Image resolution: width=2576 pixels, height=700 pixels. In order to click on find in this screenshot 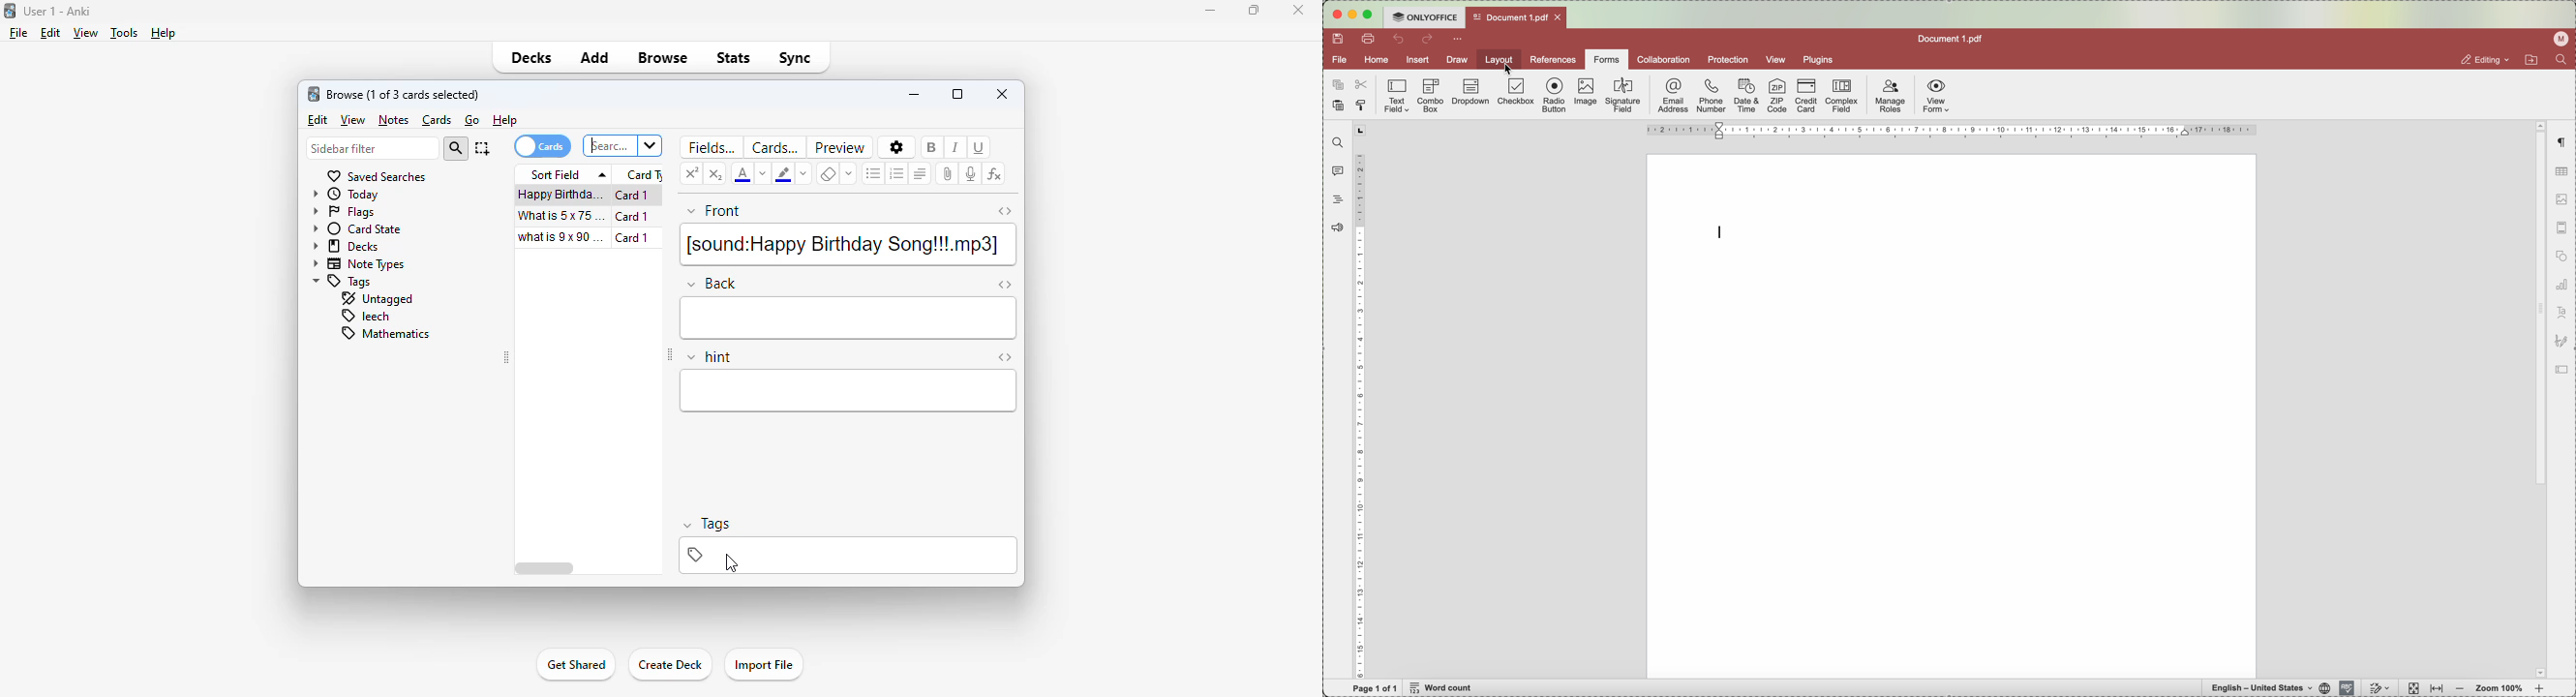, I will do `click(2565, 62)`.